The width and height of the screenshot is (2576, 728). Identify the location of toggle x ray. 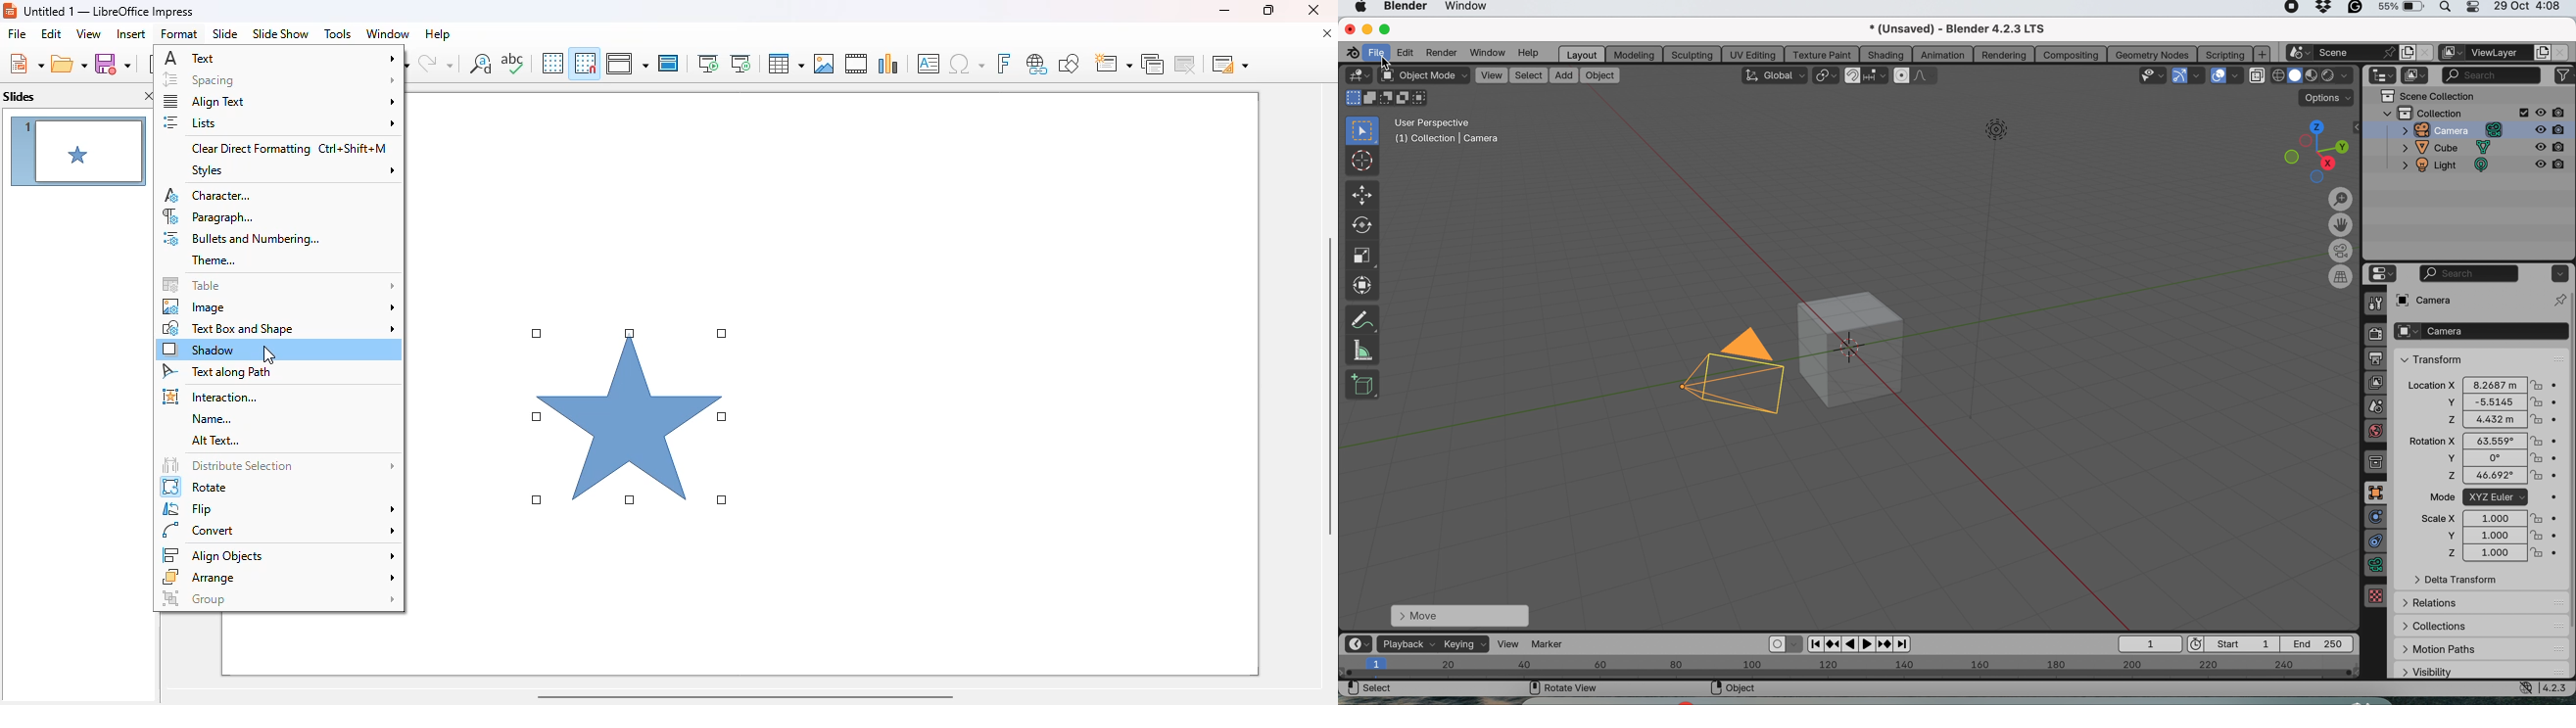
(2256, 77).